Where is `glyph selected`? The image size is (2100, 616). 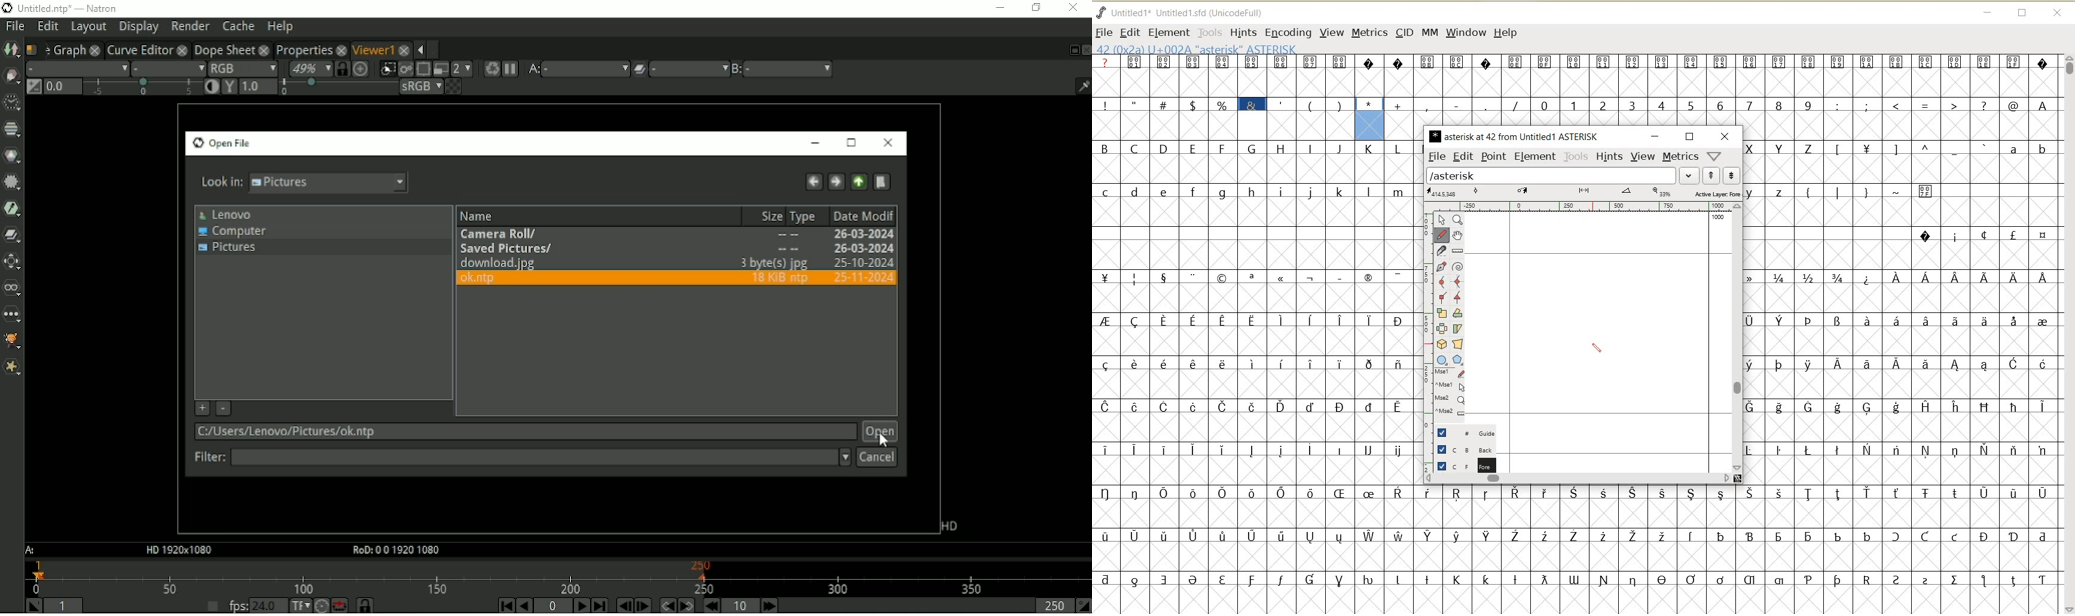
glyph selected is located at coordinates (1370, 119).